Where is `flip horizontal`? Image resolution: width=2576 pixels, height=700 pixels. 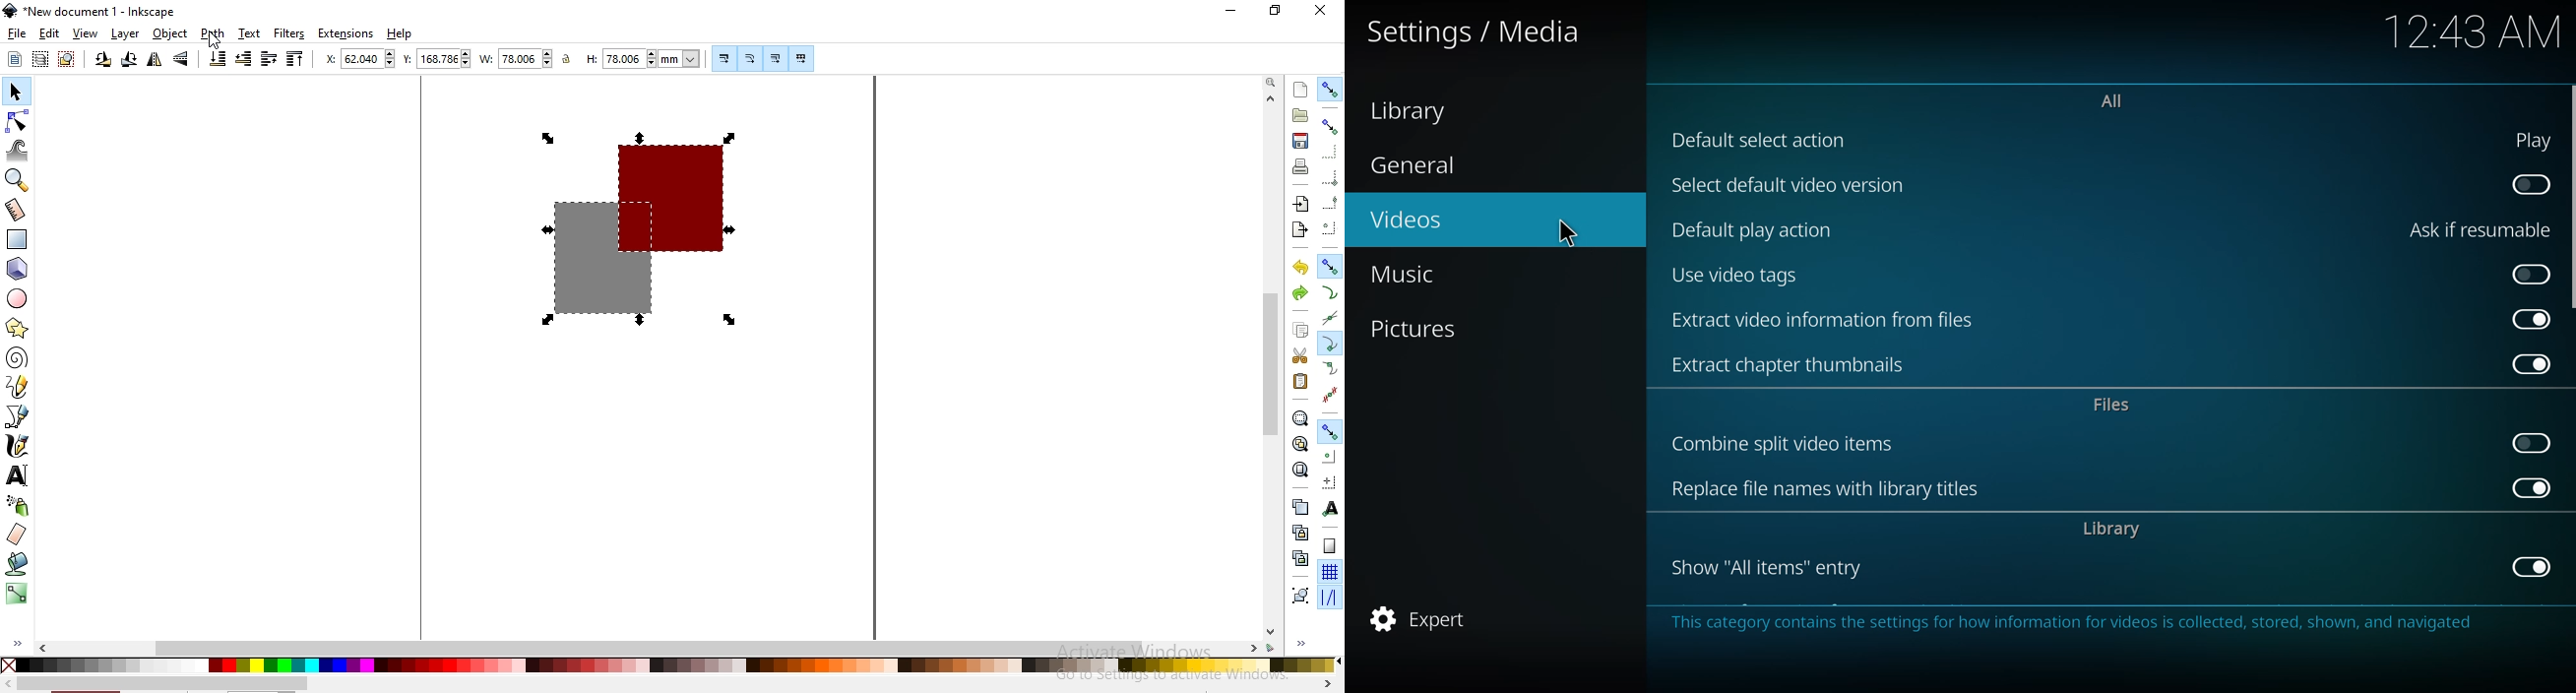
flip horizontal is located at coordinates (155, 61).